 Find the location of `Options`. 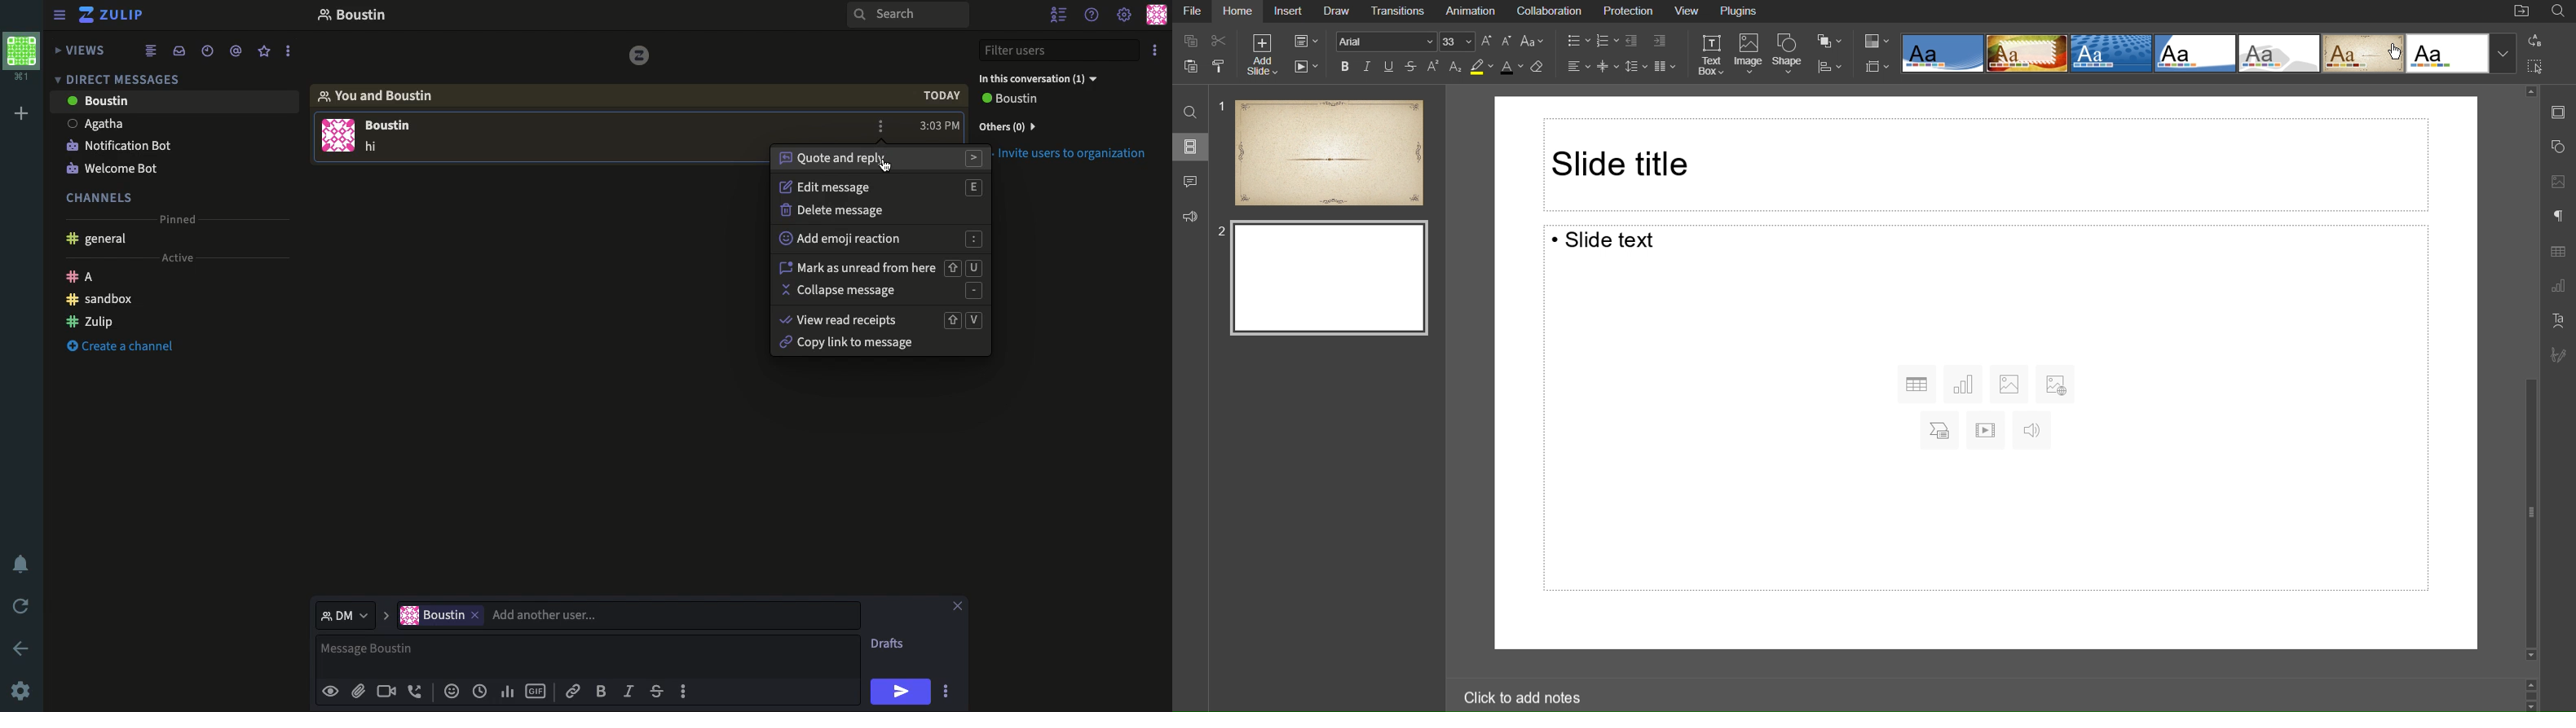

Options is located at coordinates (946, 690).